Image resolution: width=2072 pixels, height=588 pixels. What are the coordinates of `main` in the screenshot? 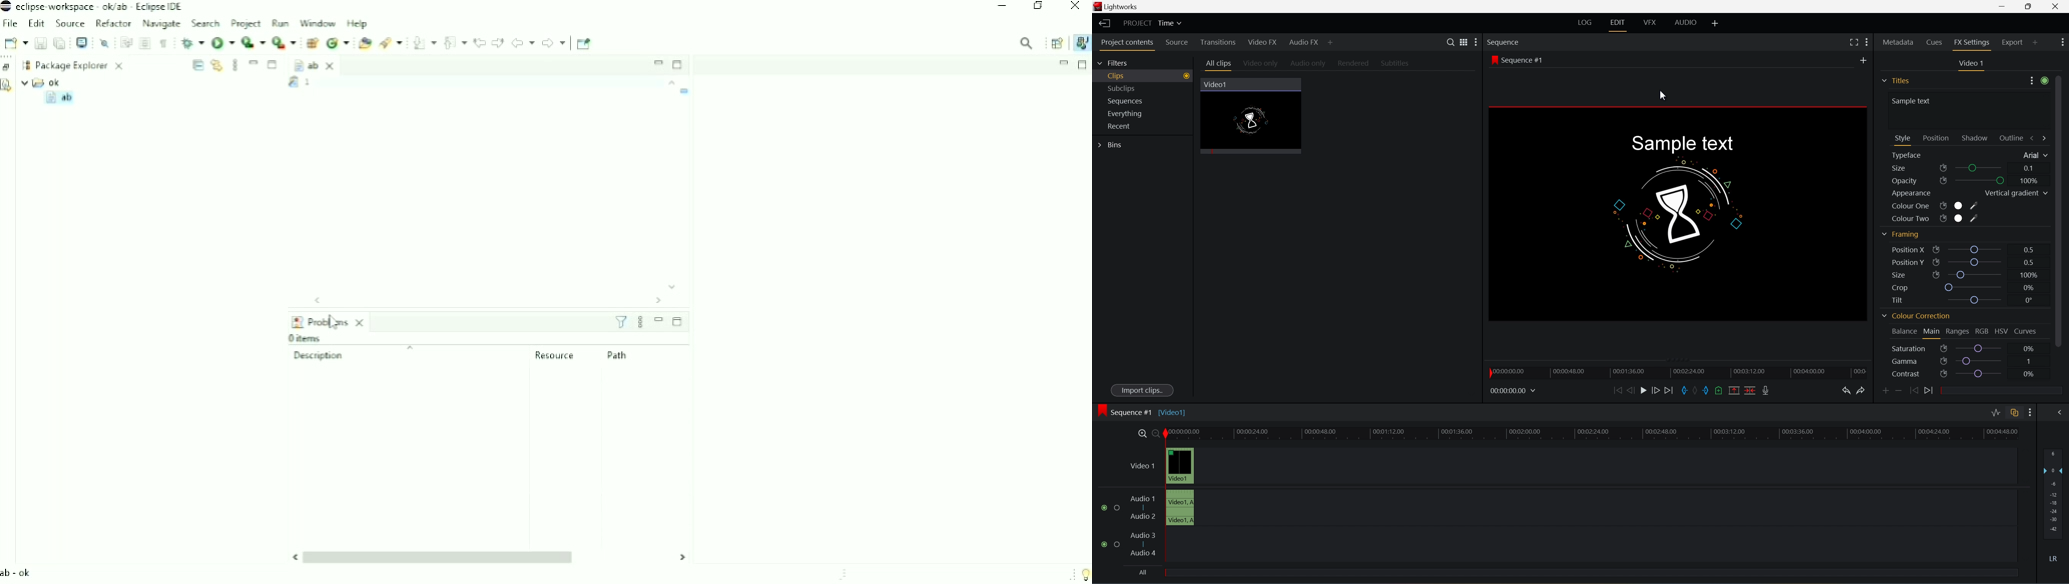 It's located at (1933, 332).